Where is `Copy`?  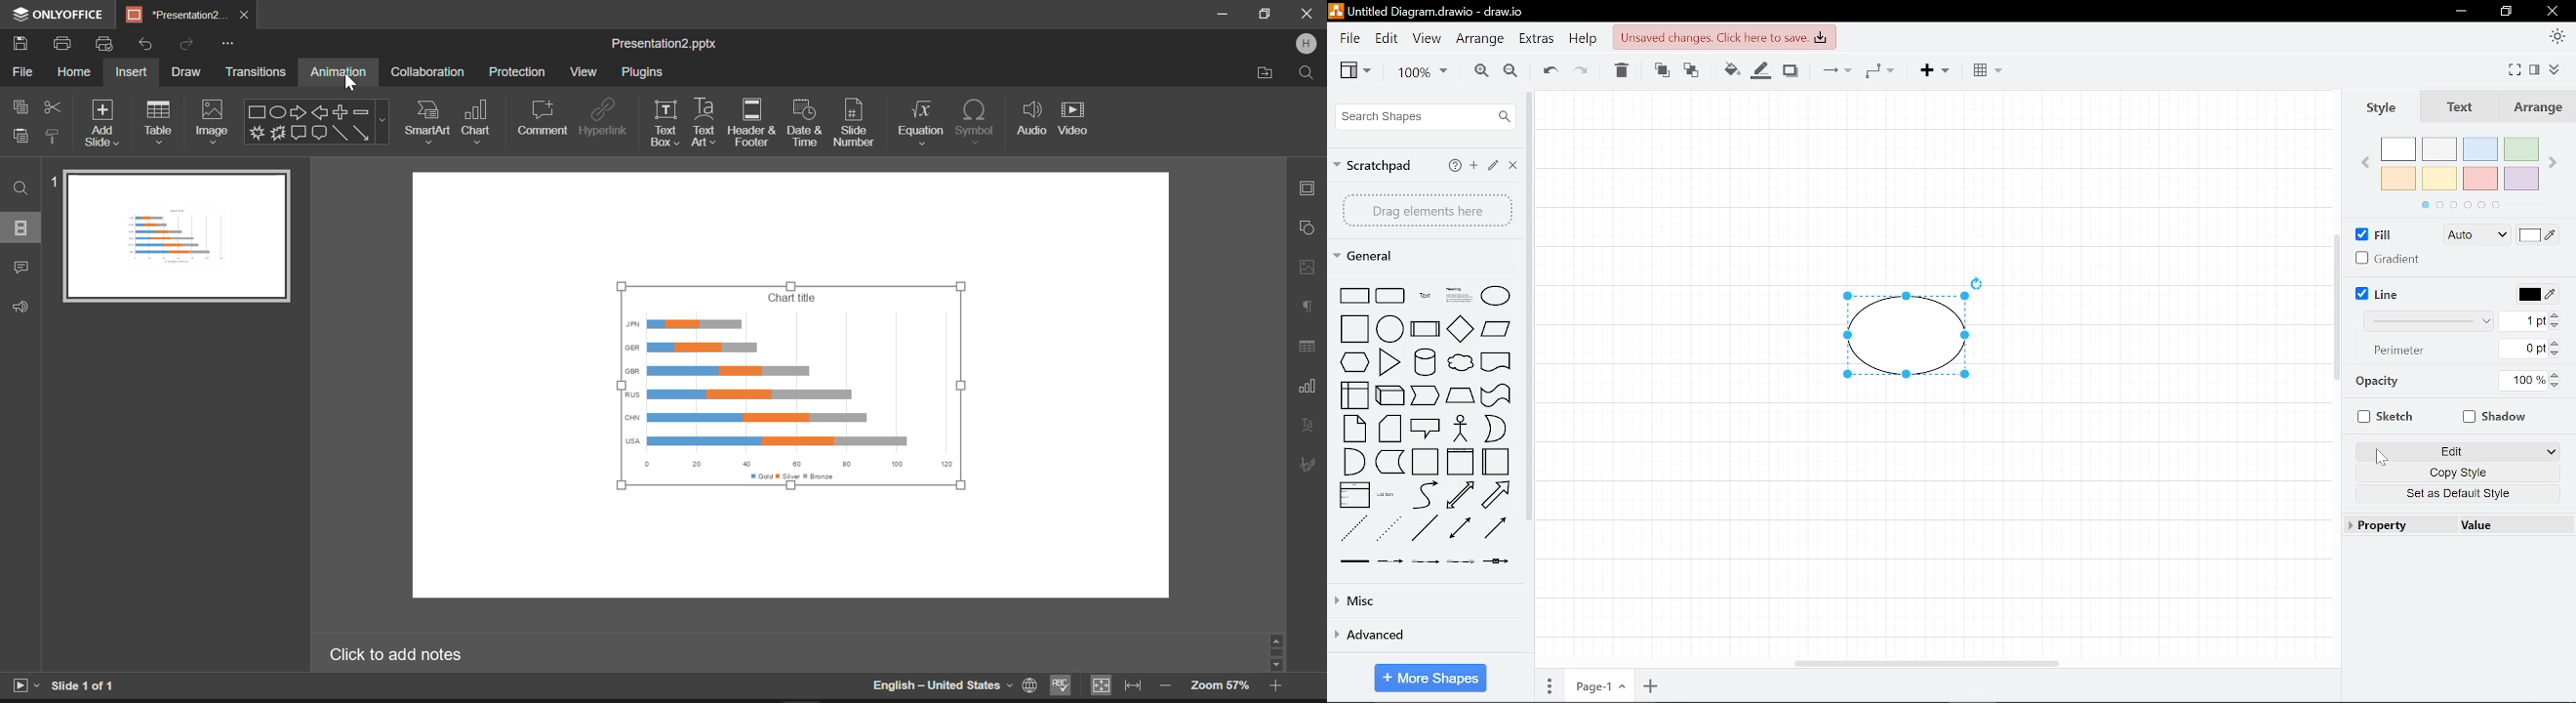
Copy is located at coordinates (21, 105).